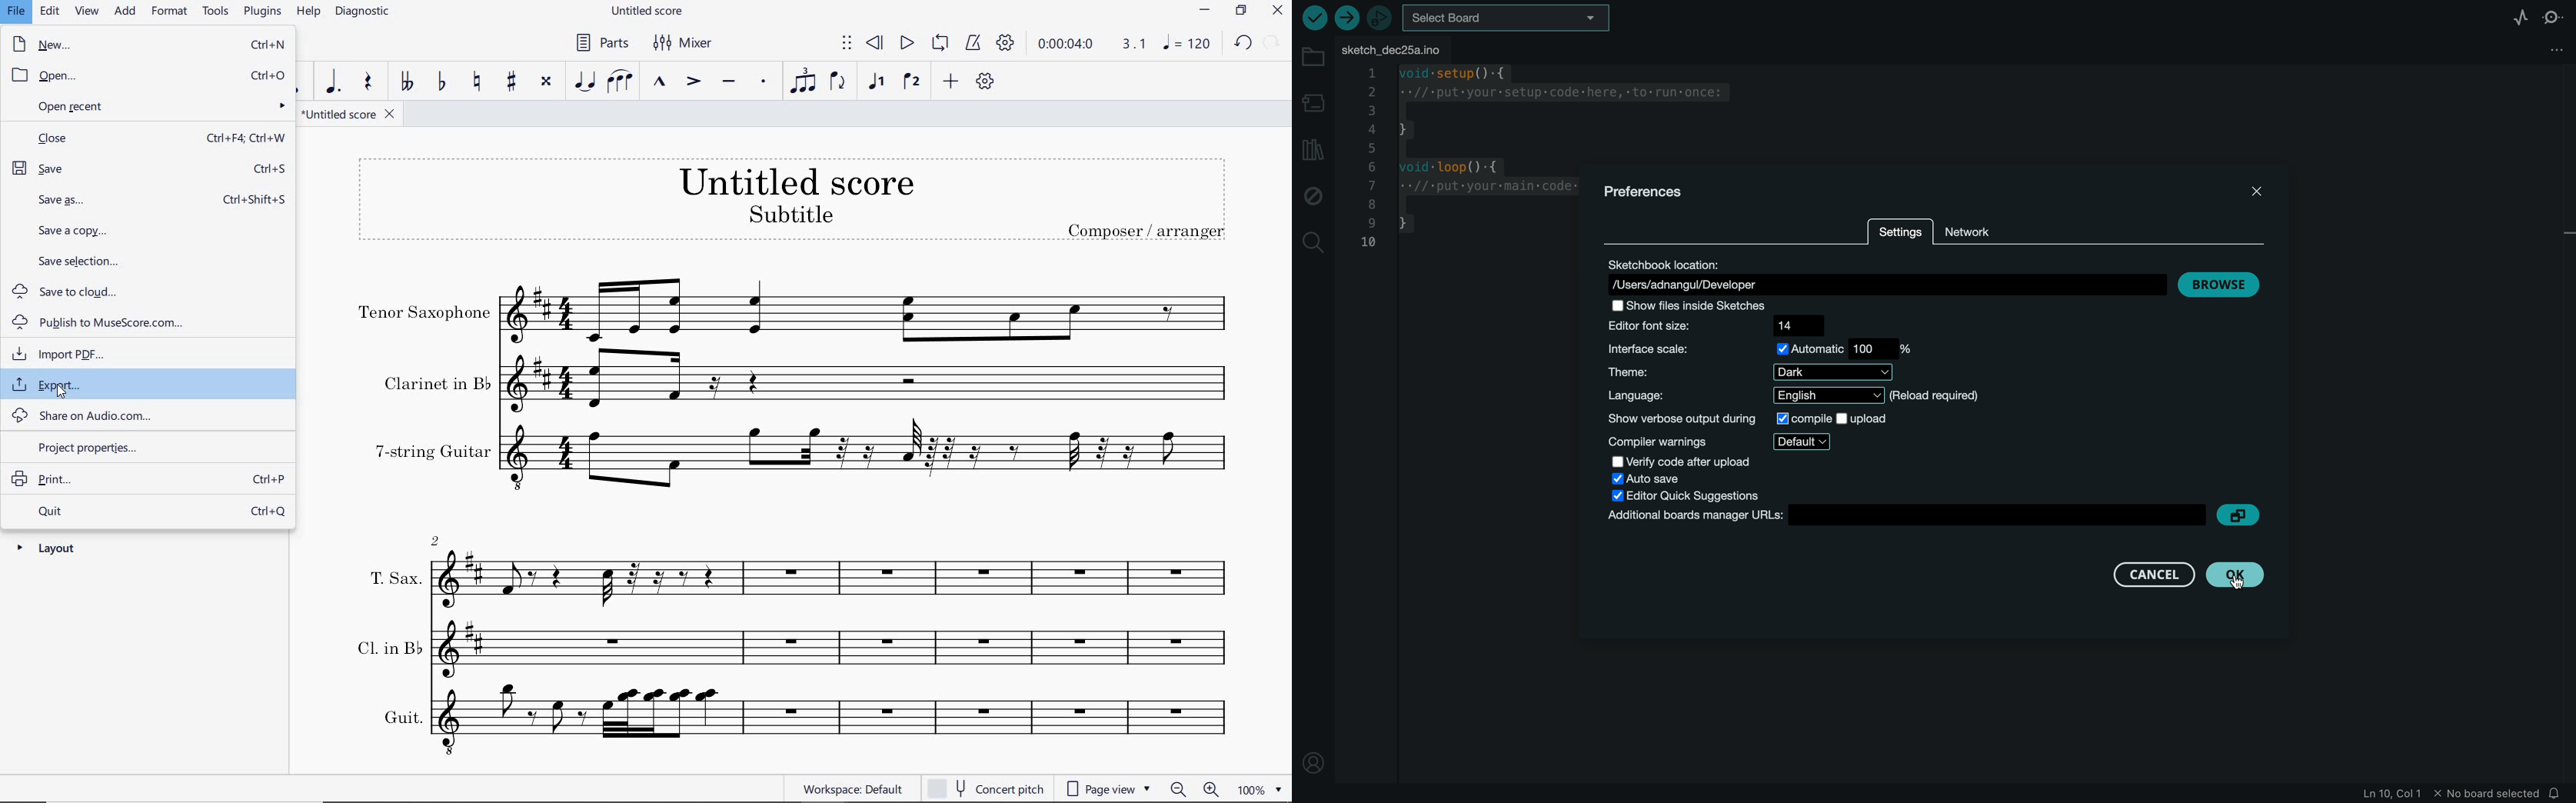 This screenshot has height=812, width=2576. What do you see at coordinates (1313, 151) in the screenshot?
I see `library  manager` at bounding box center [1313, 151].